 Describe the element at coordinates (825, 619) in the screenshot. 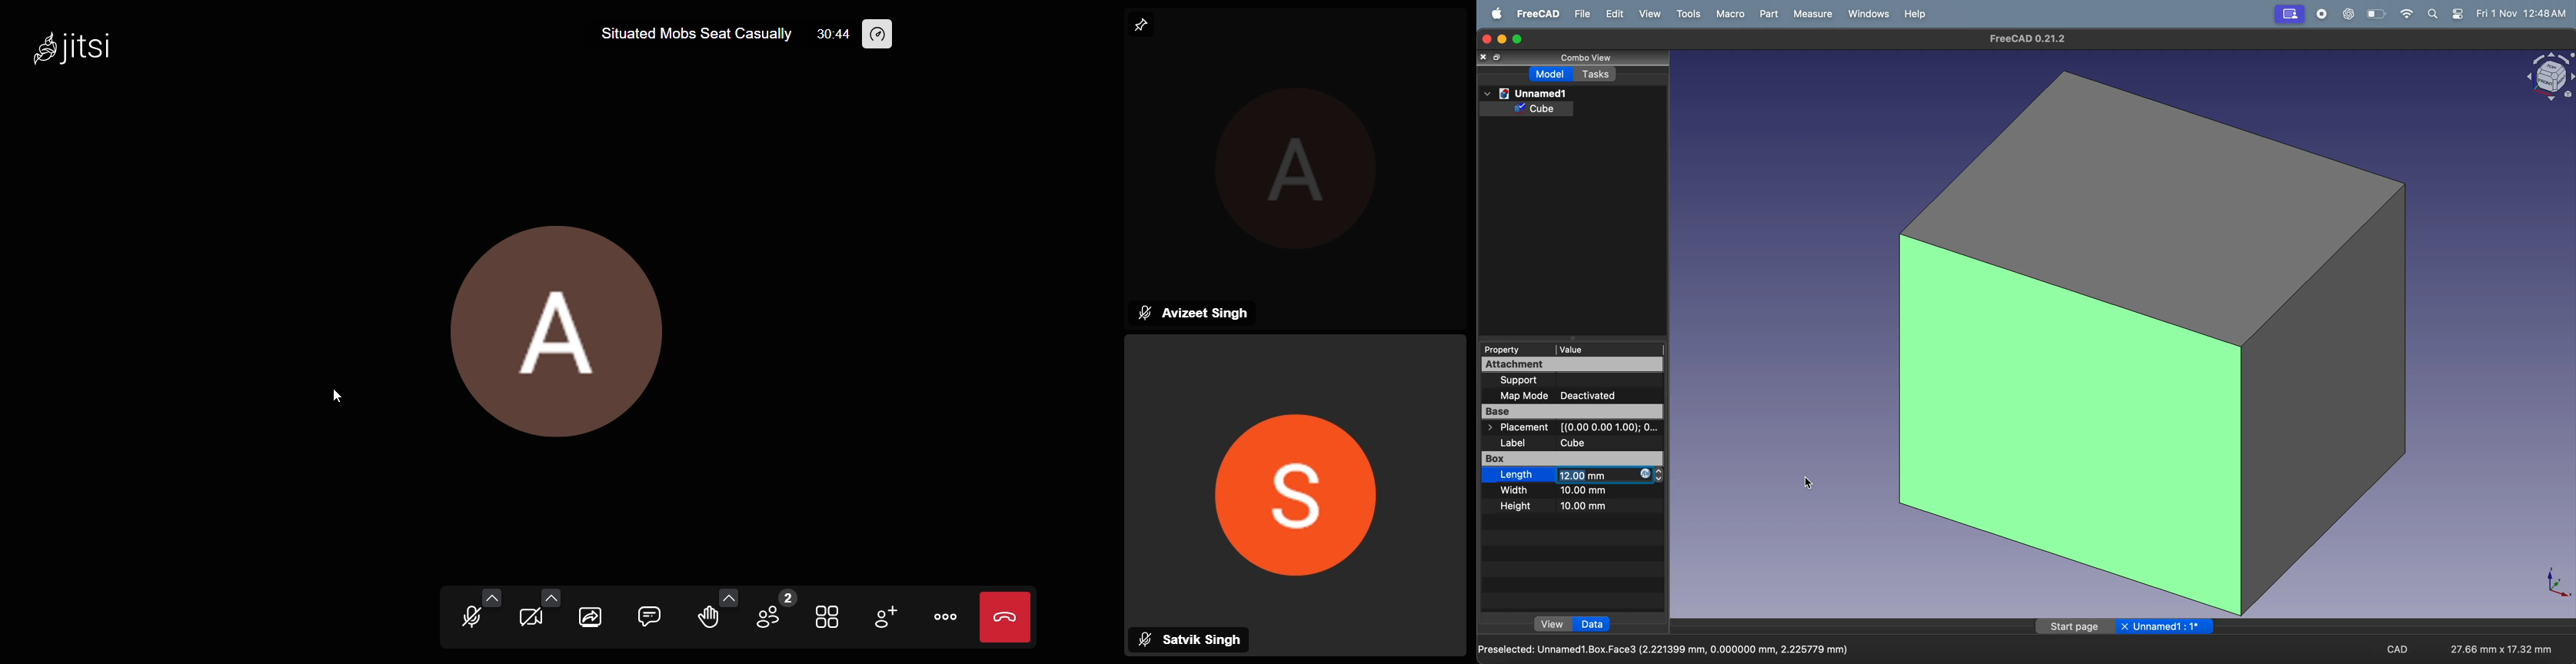

I see `tile view` at that location.